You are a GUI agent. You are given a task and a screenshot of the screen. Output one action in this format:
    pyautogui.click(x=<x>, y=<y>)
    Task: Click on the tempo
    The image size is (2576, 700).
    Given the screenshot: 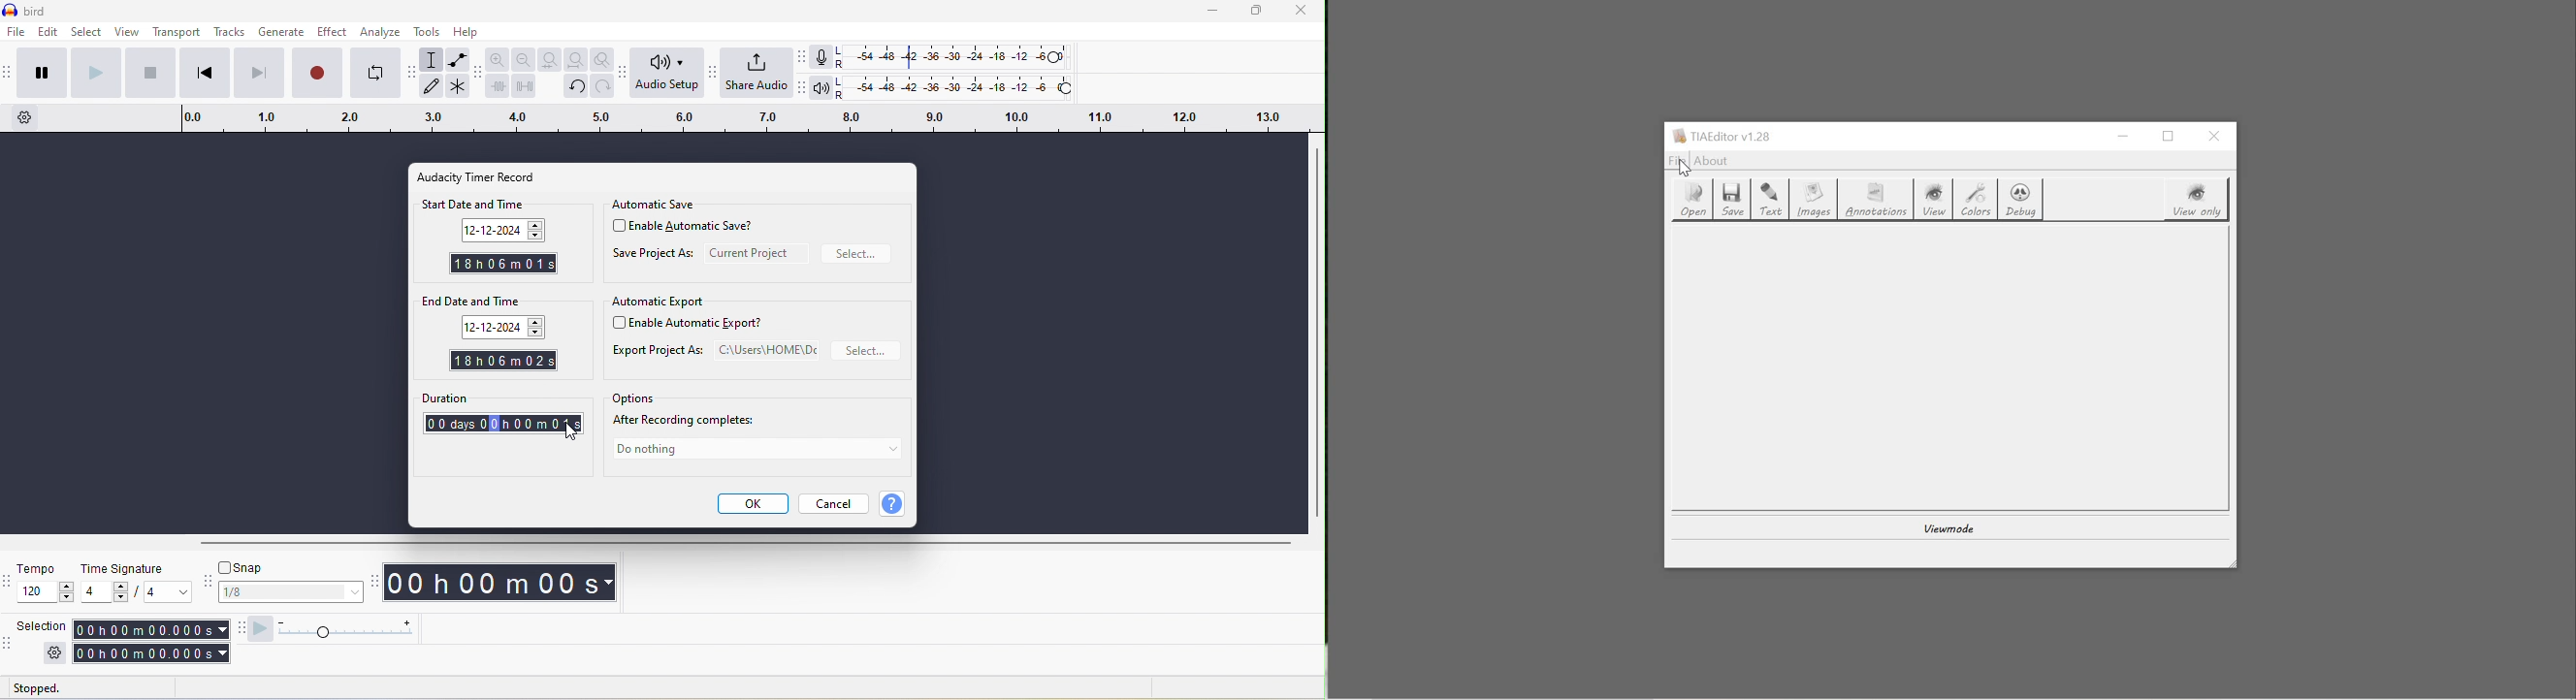 What is the action you would take?
    pyautogui.click(x=47, y=595)
    